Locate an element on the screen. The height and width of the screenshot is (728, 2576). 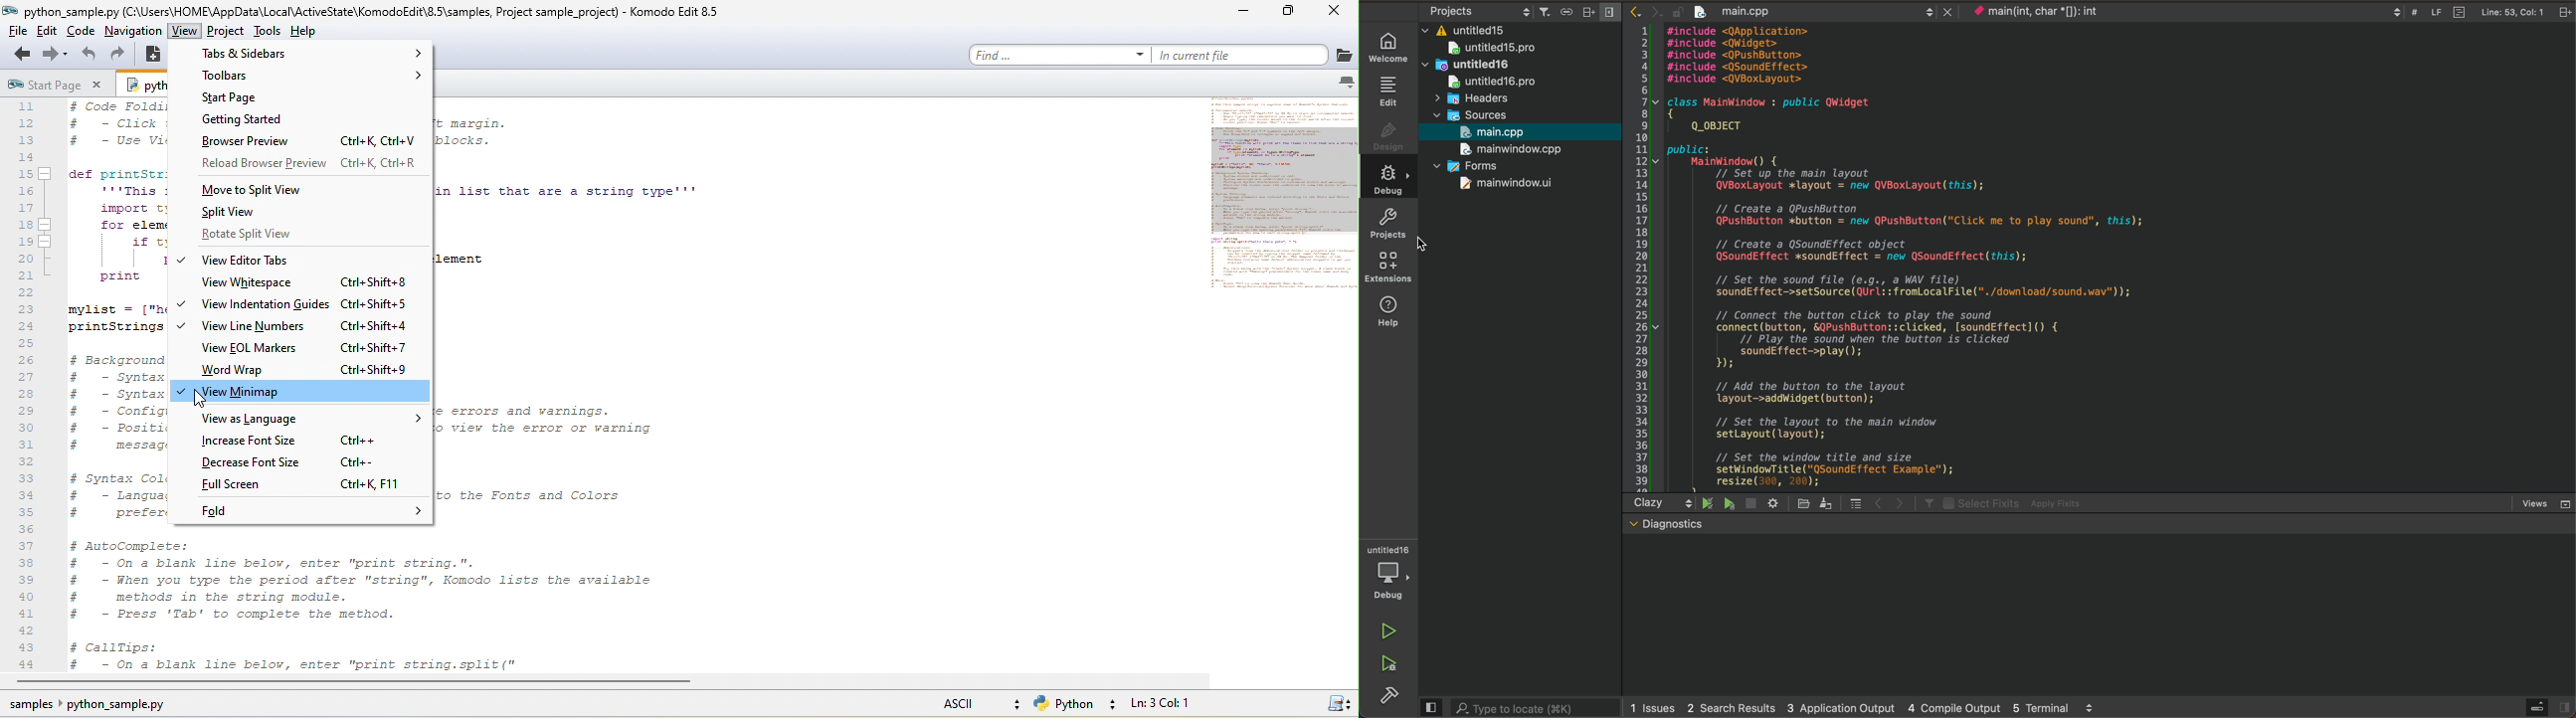
move back and forward  is located at coordinates (1887, 503).